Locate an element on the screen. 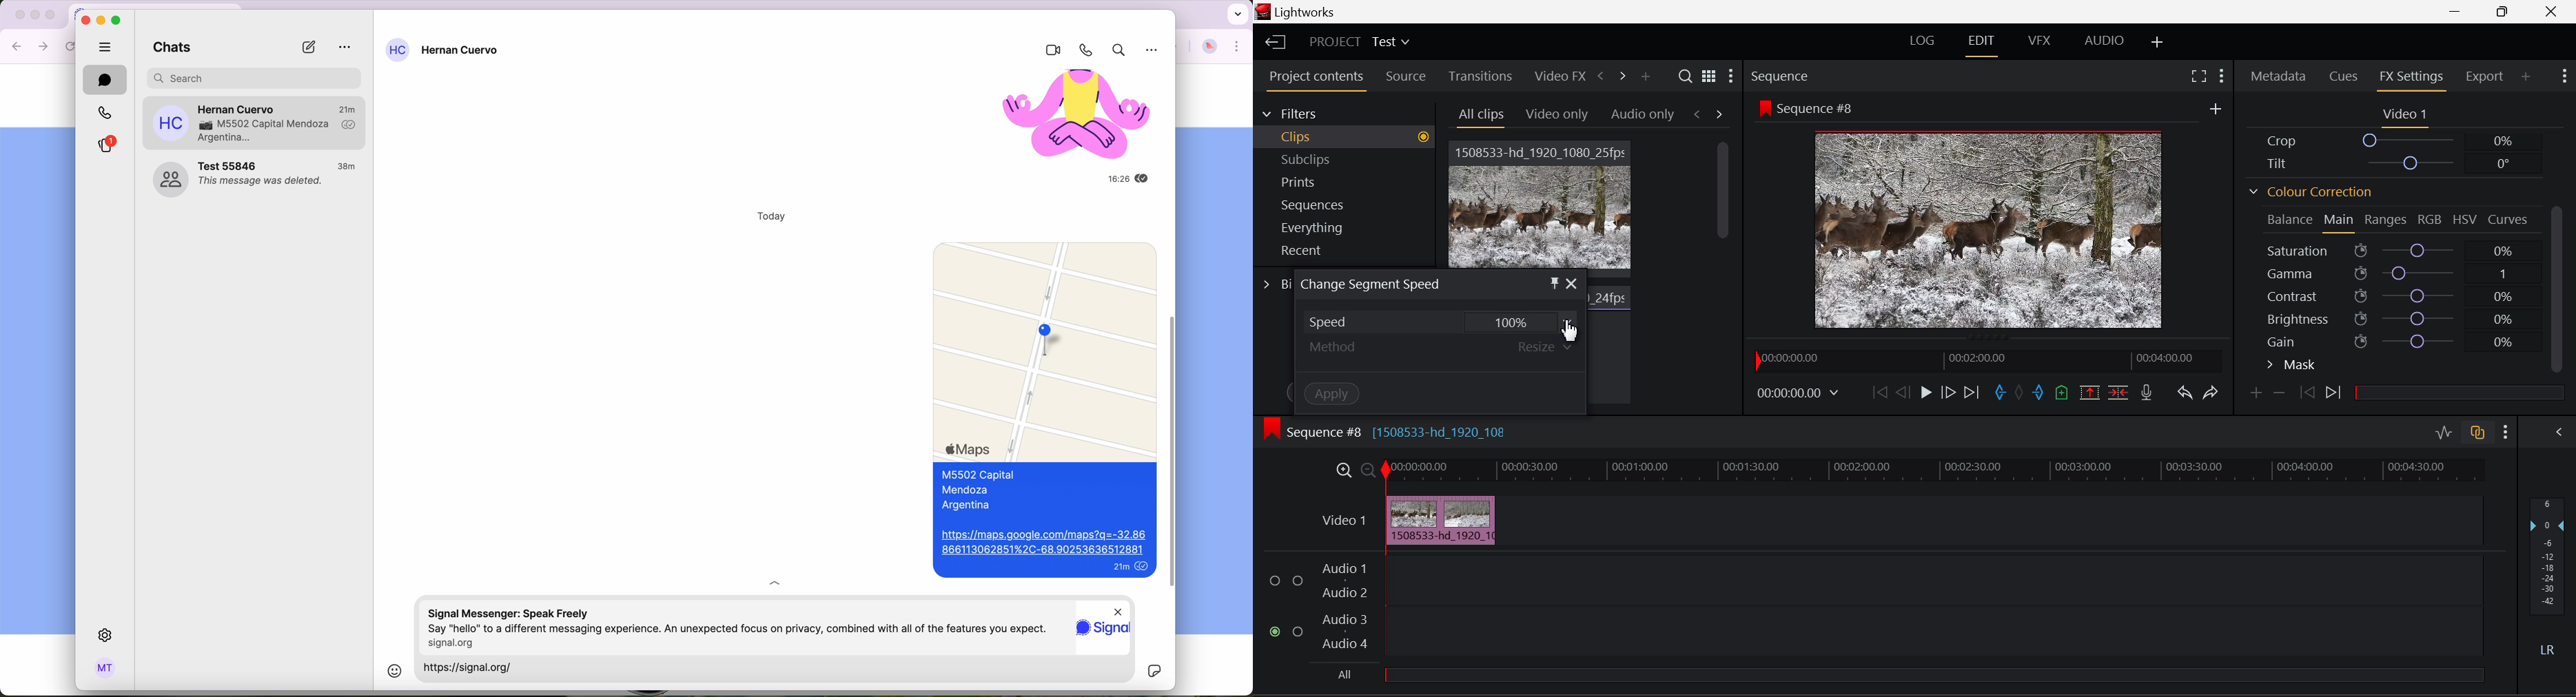 This screenshot has height=700, width=2576. Audio 2 is located at coordinates (1347, 593).